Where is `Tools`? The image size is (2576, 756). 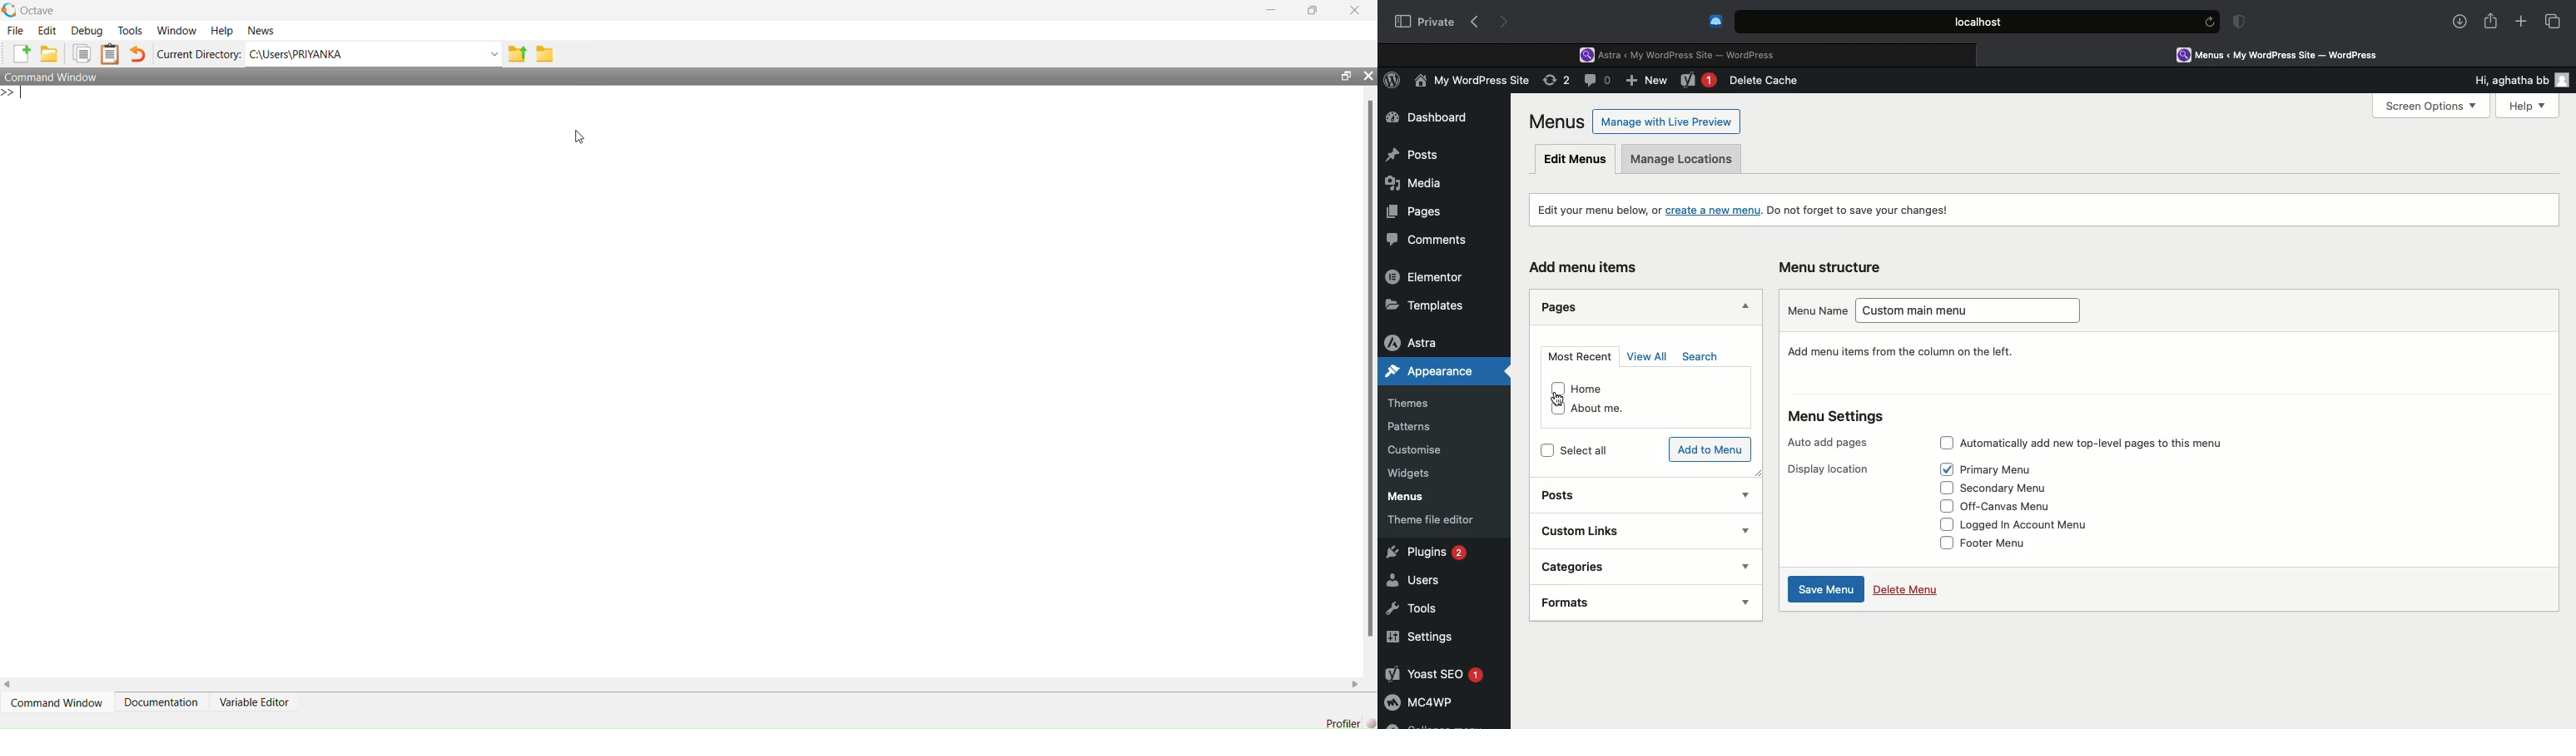 Tools is located at coordinates (131, 30).